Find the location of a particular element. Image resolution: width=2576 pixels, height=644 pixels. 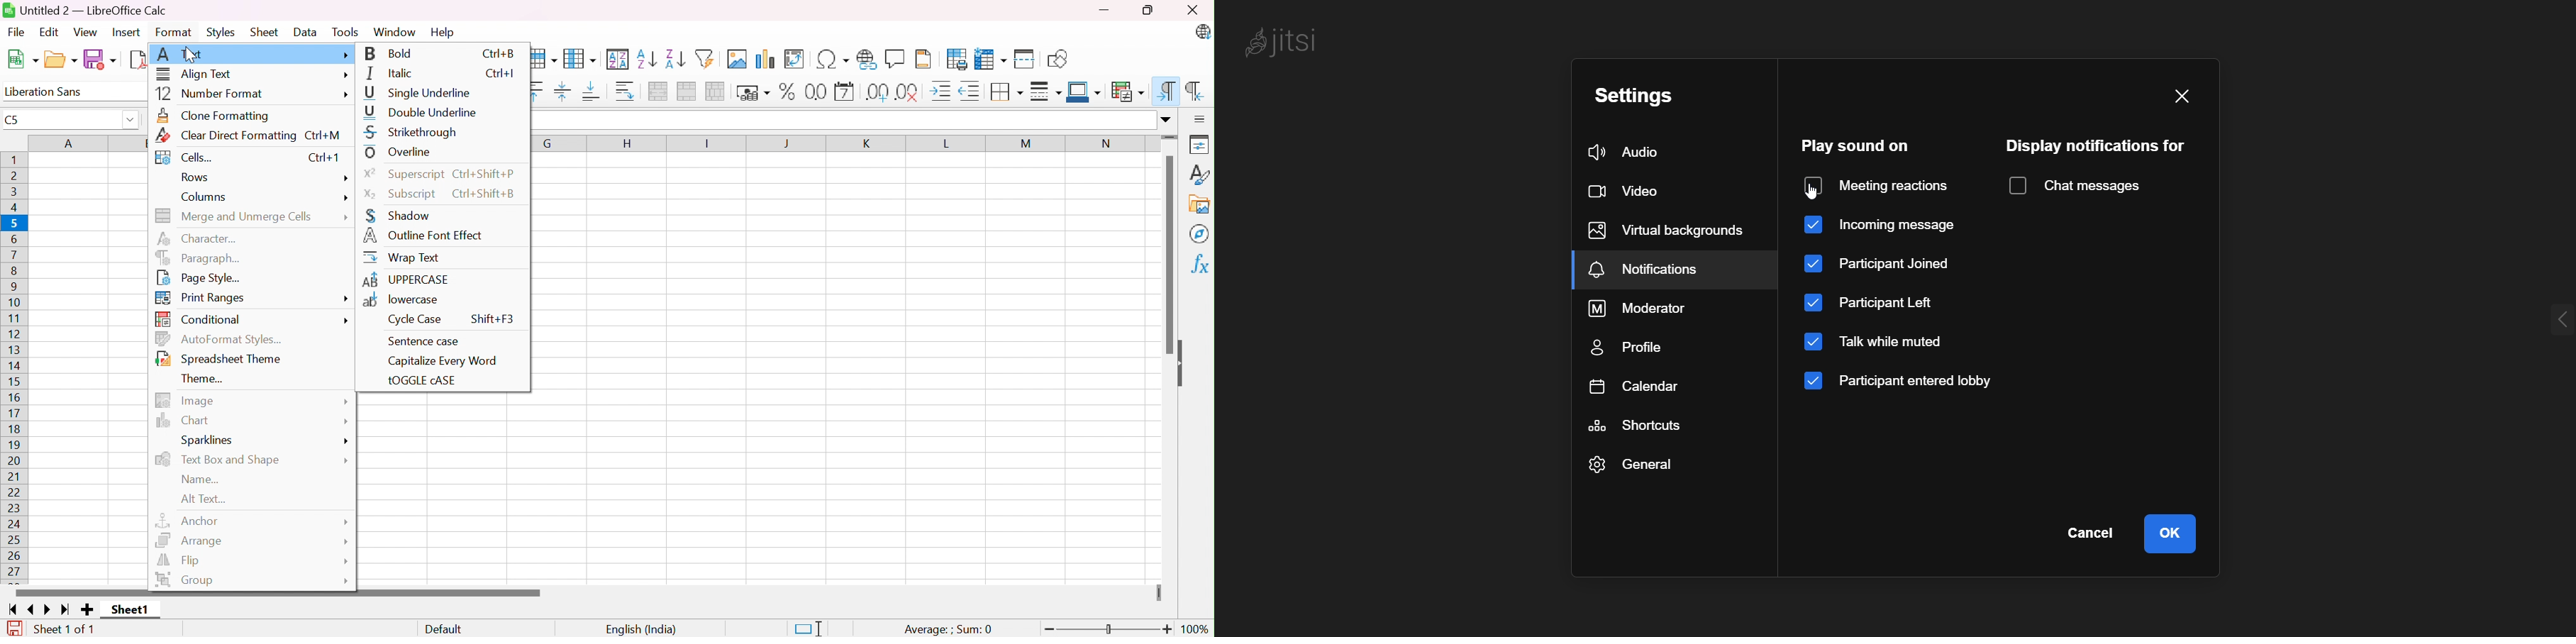

Zoom In is located at coordinates (1167, 629).